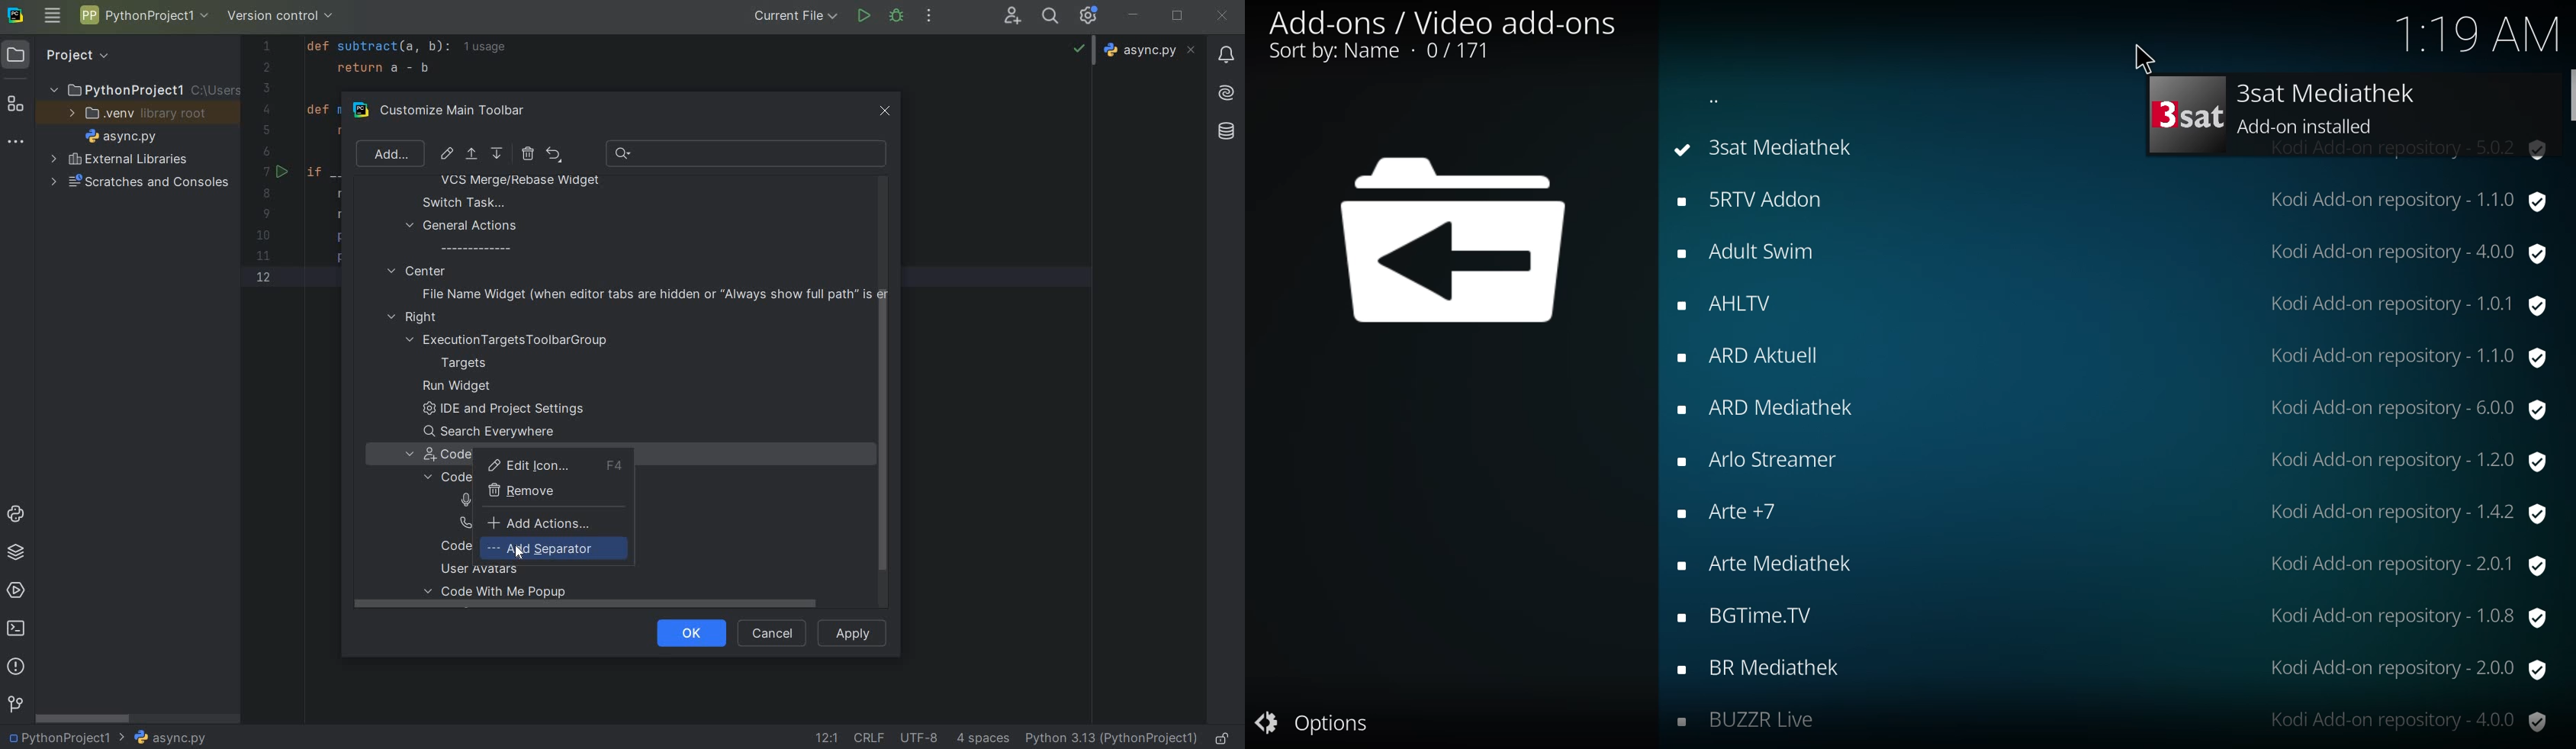 The height and width of the screenshot is (756, 2576). What do you see at coordinates (1224, 132) in the screenshot?
I see `` at bounding box center [1224, 132].